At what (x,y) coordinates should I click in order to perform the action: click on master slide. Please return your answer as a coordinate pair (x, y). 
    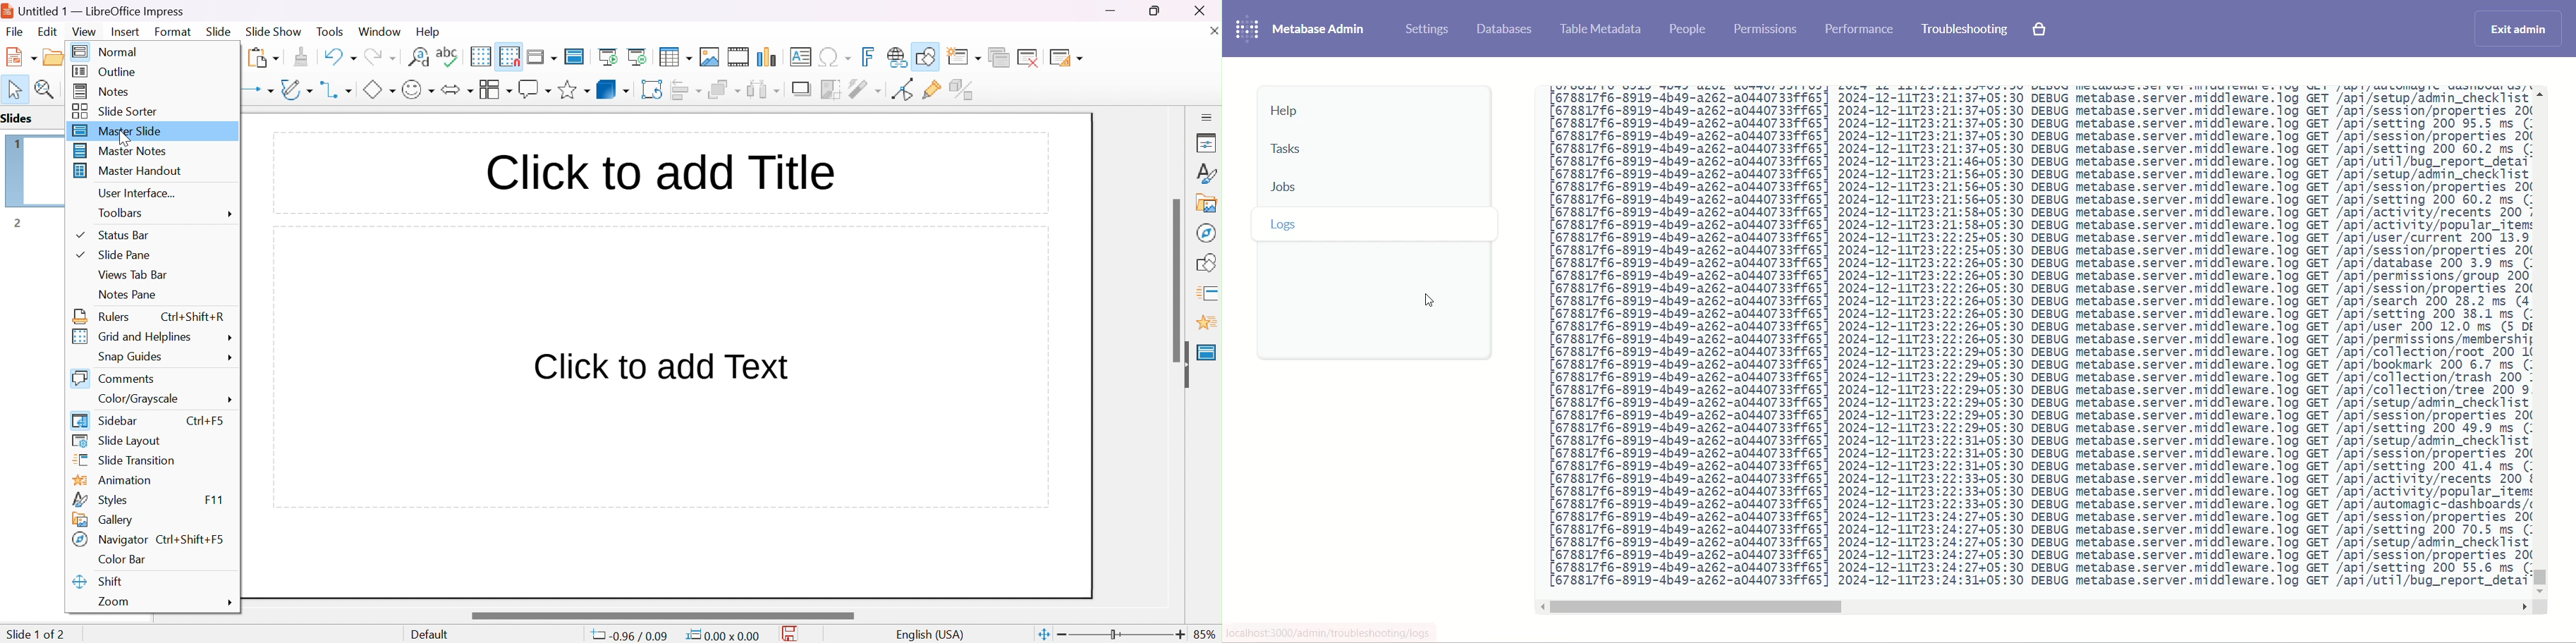
    Looking at the image, I should click on (577, 55).